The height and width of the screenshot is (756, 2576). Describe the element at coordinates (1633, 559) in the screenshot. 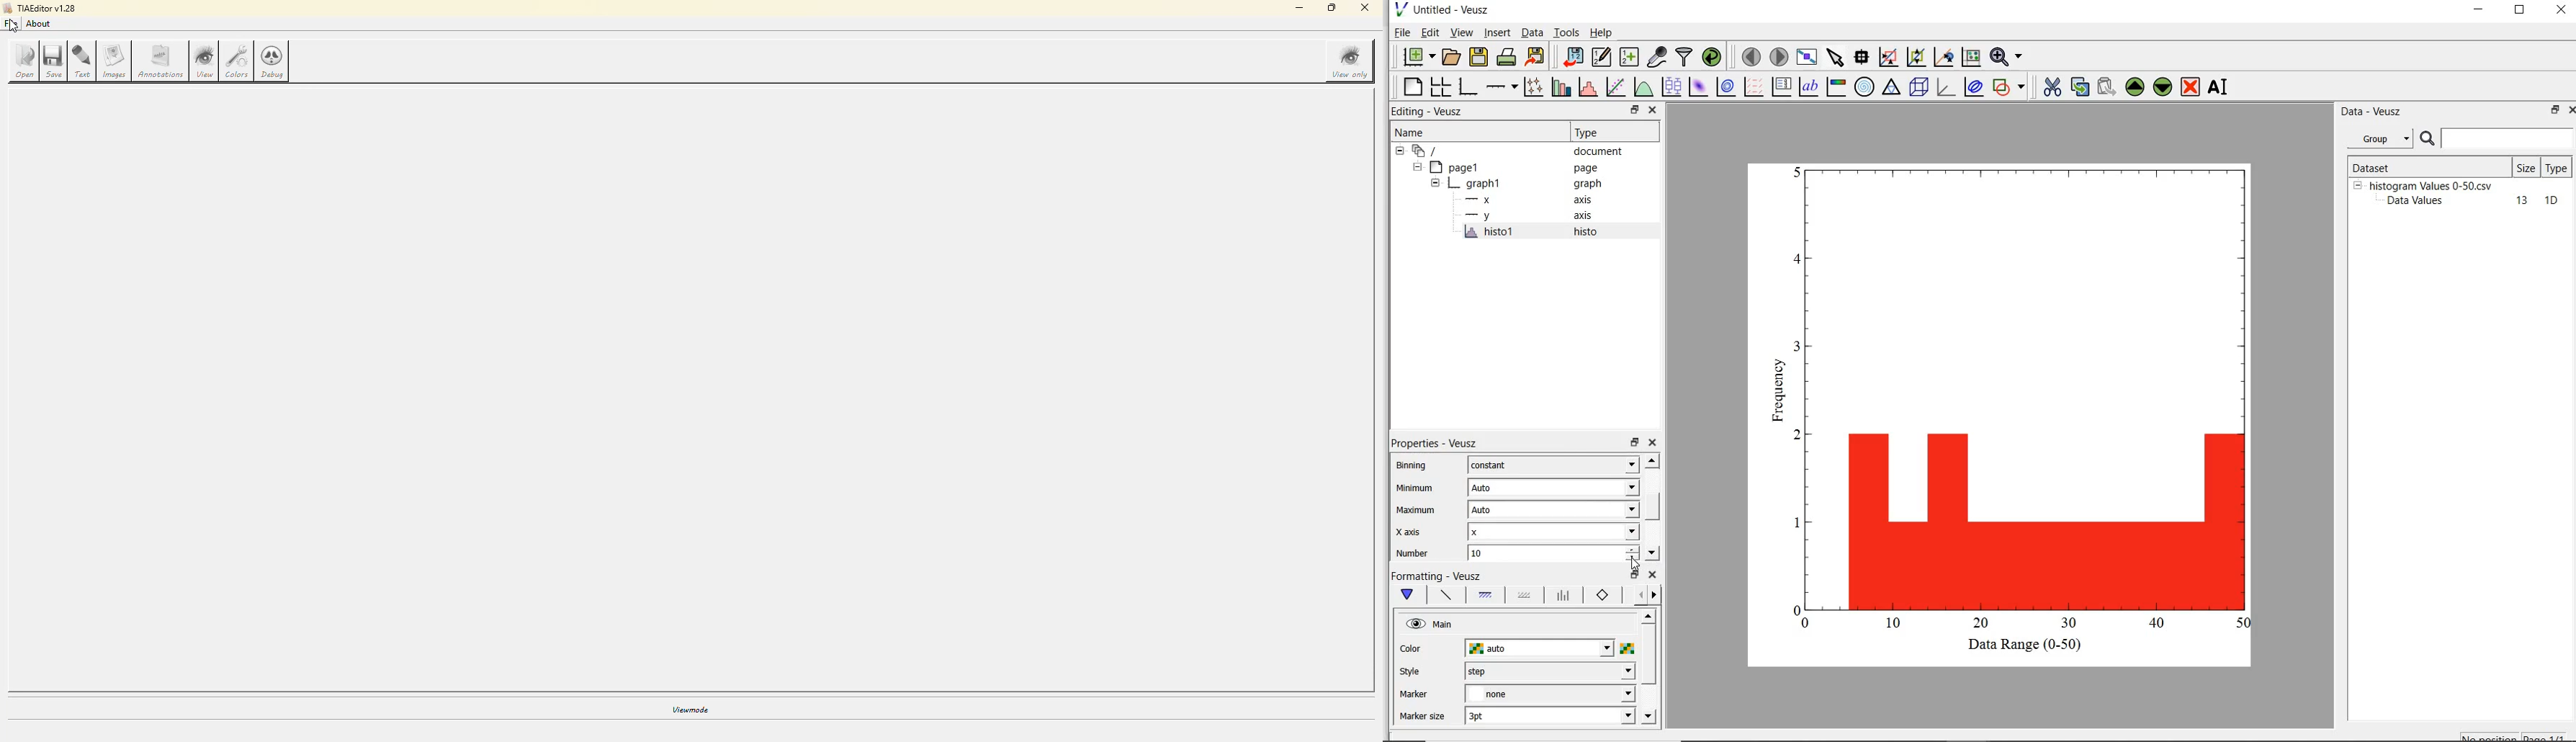

I see `decrease number` at that location.